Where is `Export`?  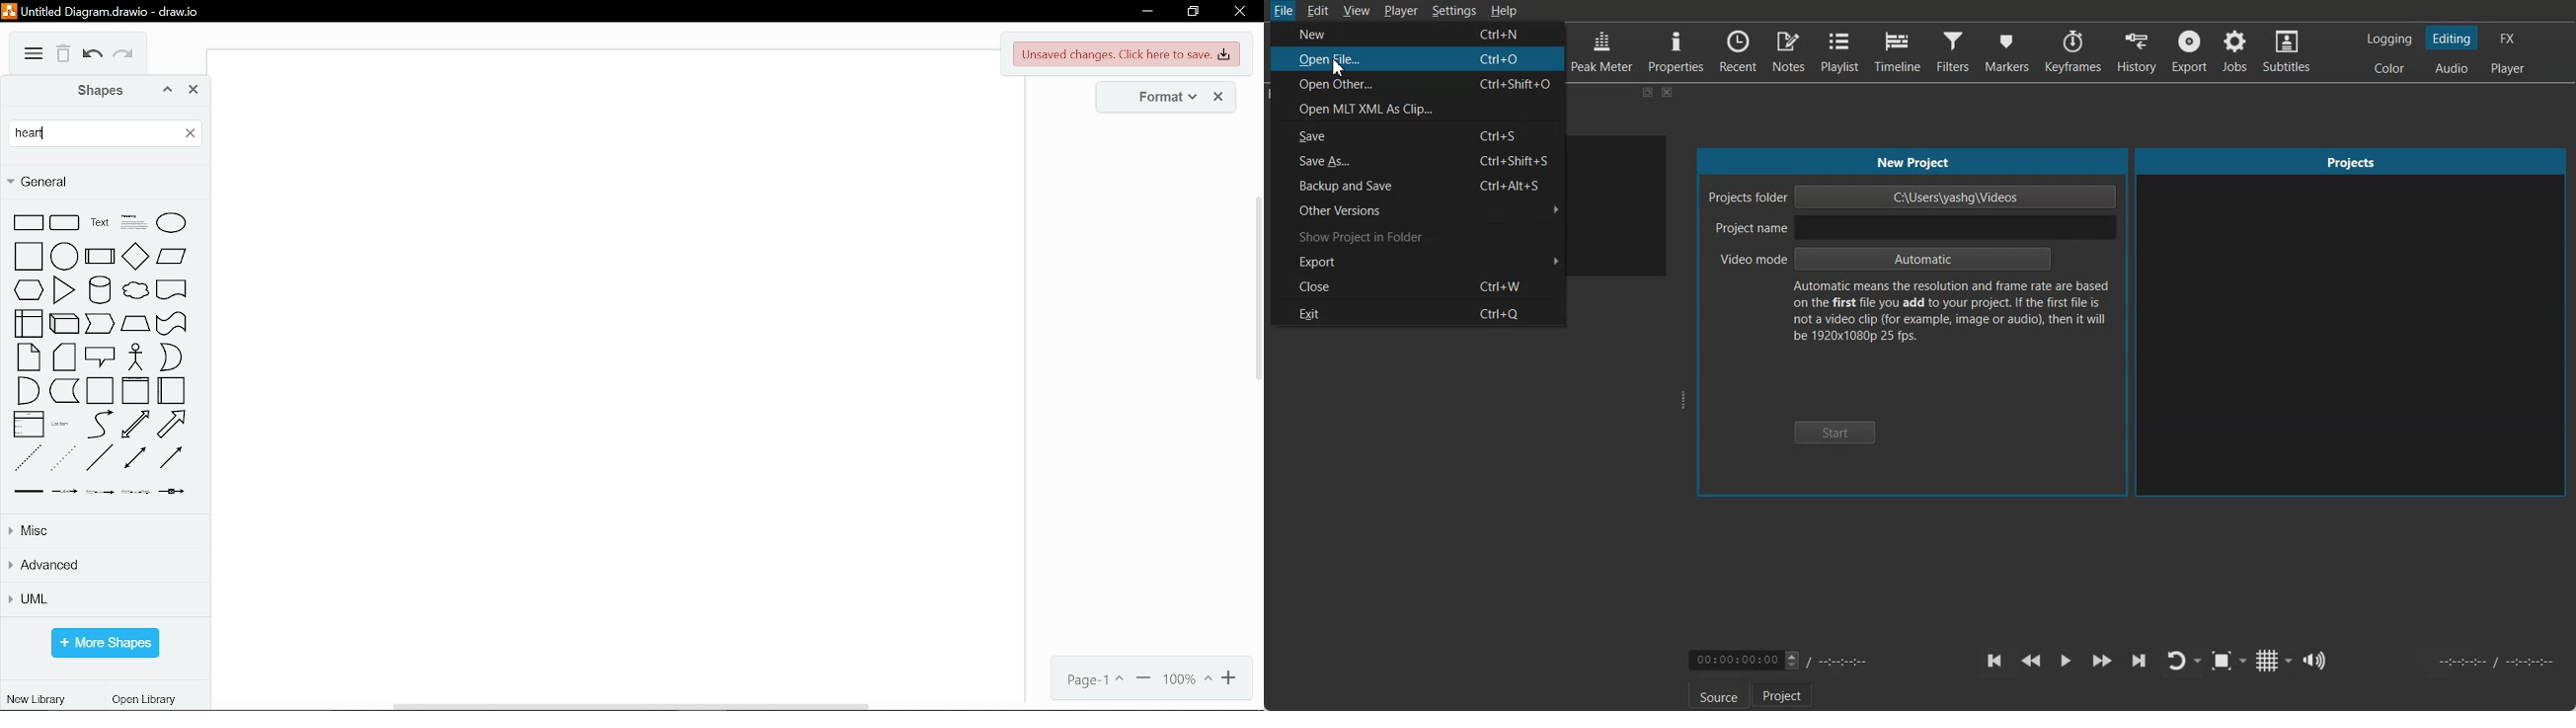
Export is located at coordinates (2192, 51).